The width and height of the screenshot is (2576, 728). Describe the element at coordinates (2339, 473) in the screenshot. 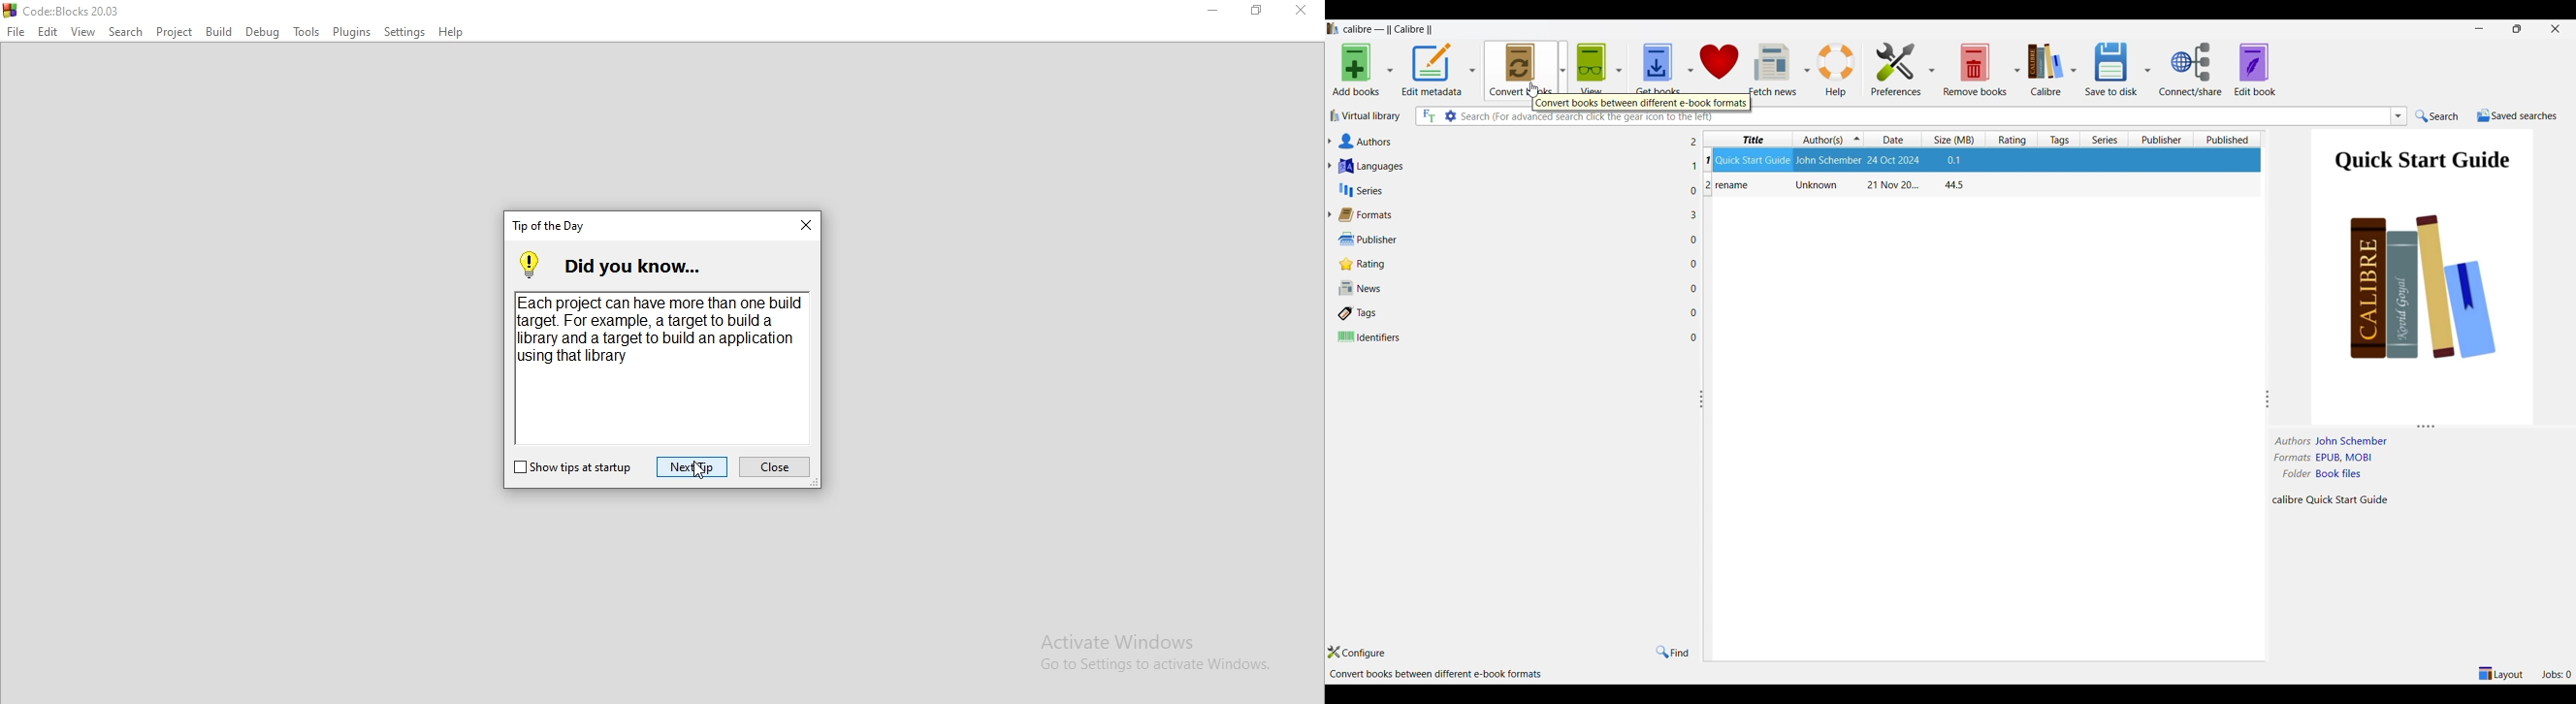

I see `book files` at that location.